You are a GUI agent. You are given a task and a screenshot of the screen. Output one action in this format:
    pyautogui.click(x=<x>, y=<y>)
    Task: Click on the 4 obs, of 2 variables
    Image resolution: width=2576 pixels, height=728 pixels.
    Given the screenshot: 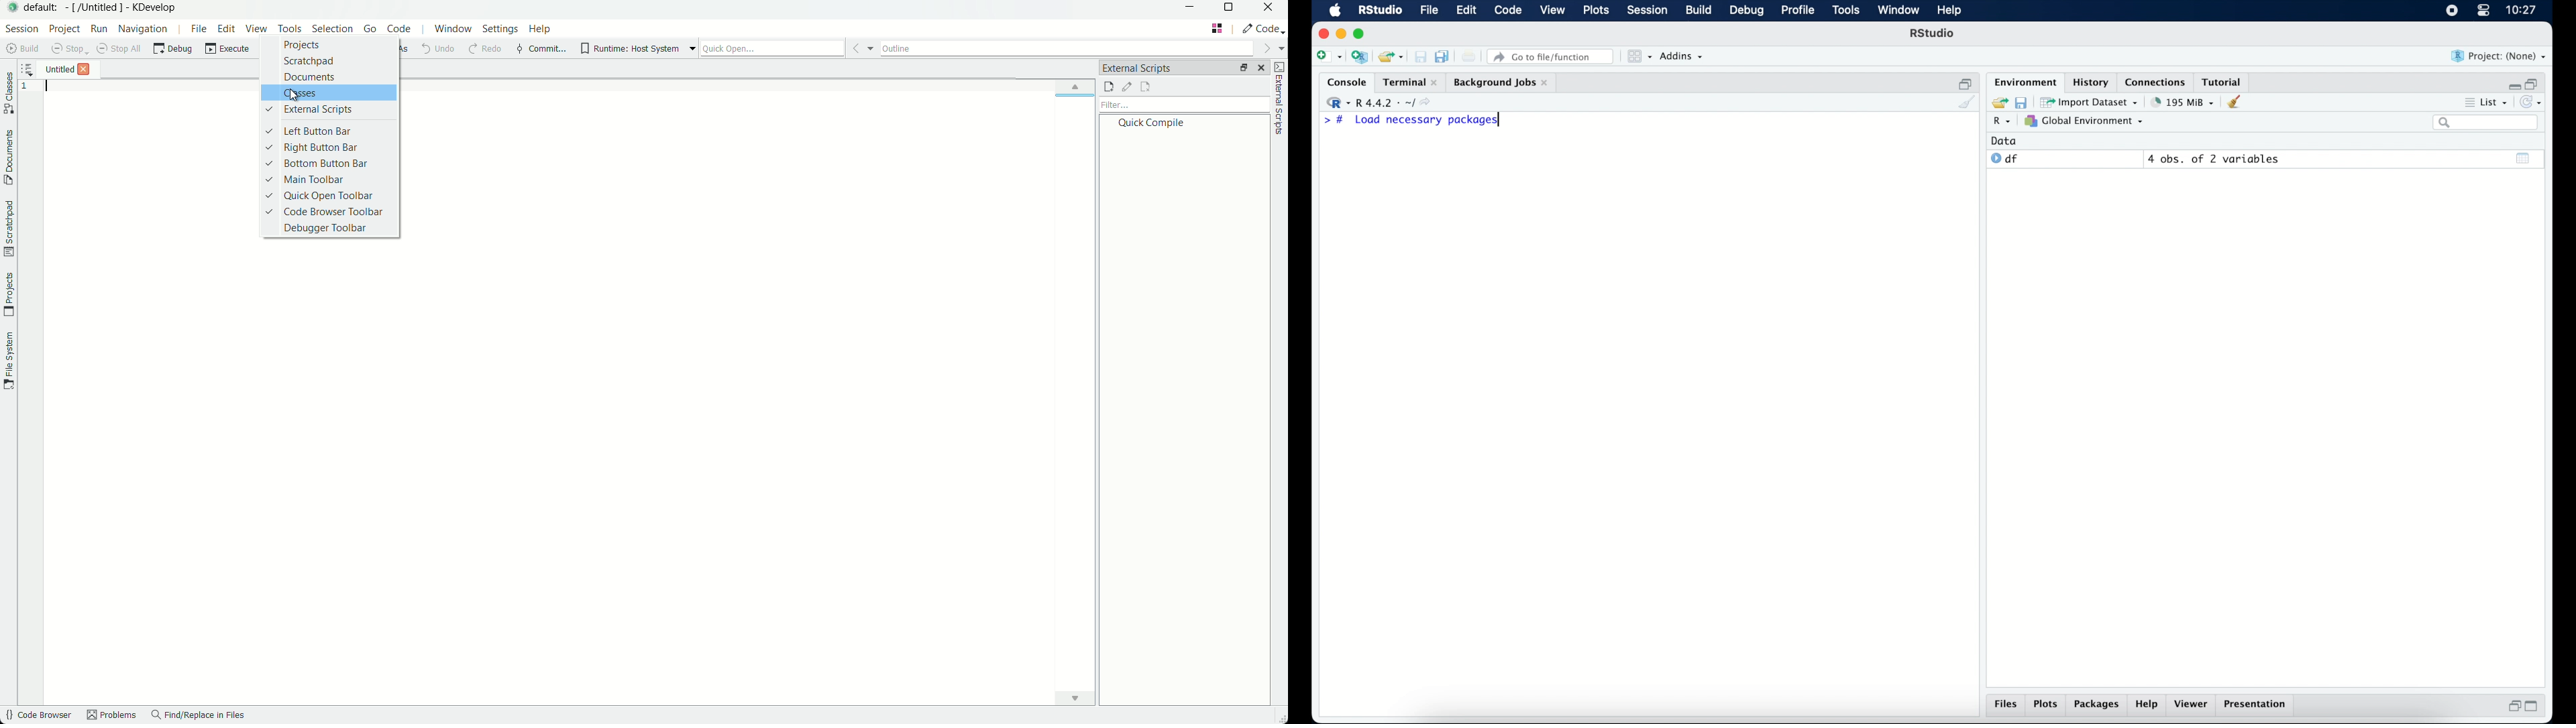 What is the action you would take?
    pyautogui.click(x=2214, y=159)
    